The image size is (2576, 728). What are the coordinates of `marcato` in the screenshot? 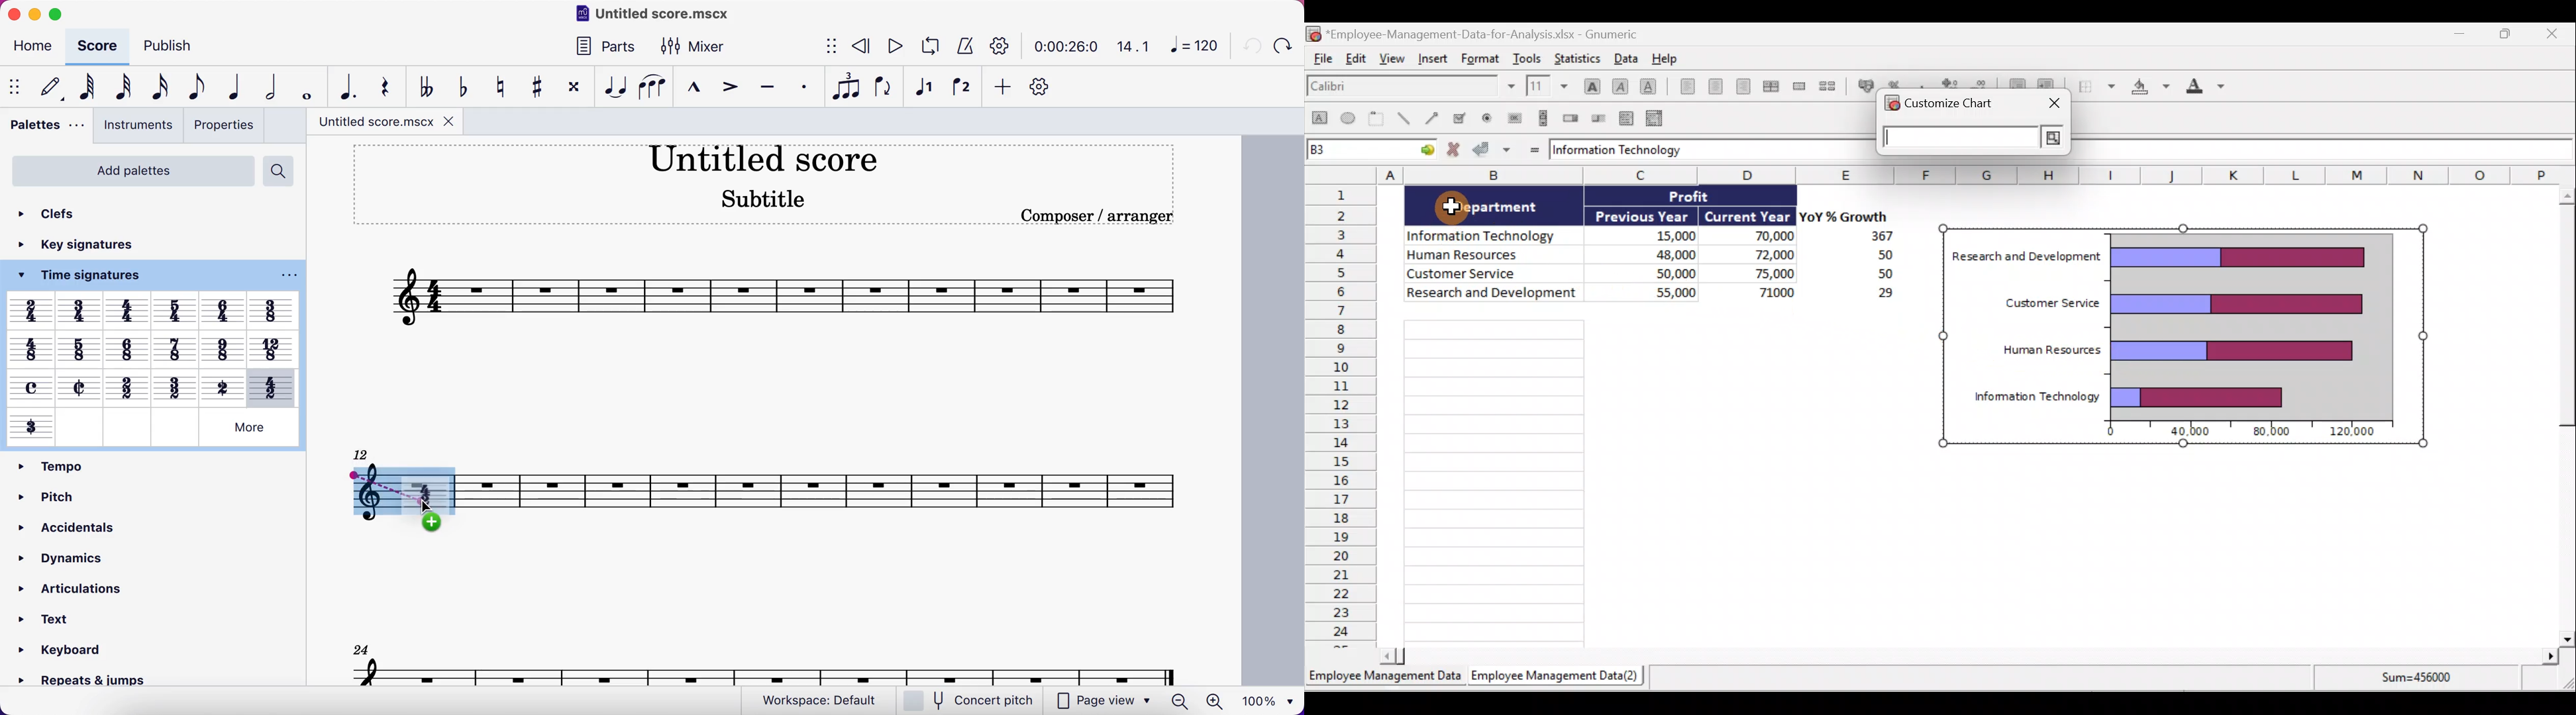 It's located at (691, 85).